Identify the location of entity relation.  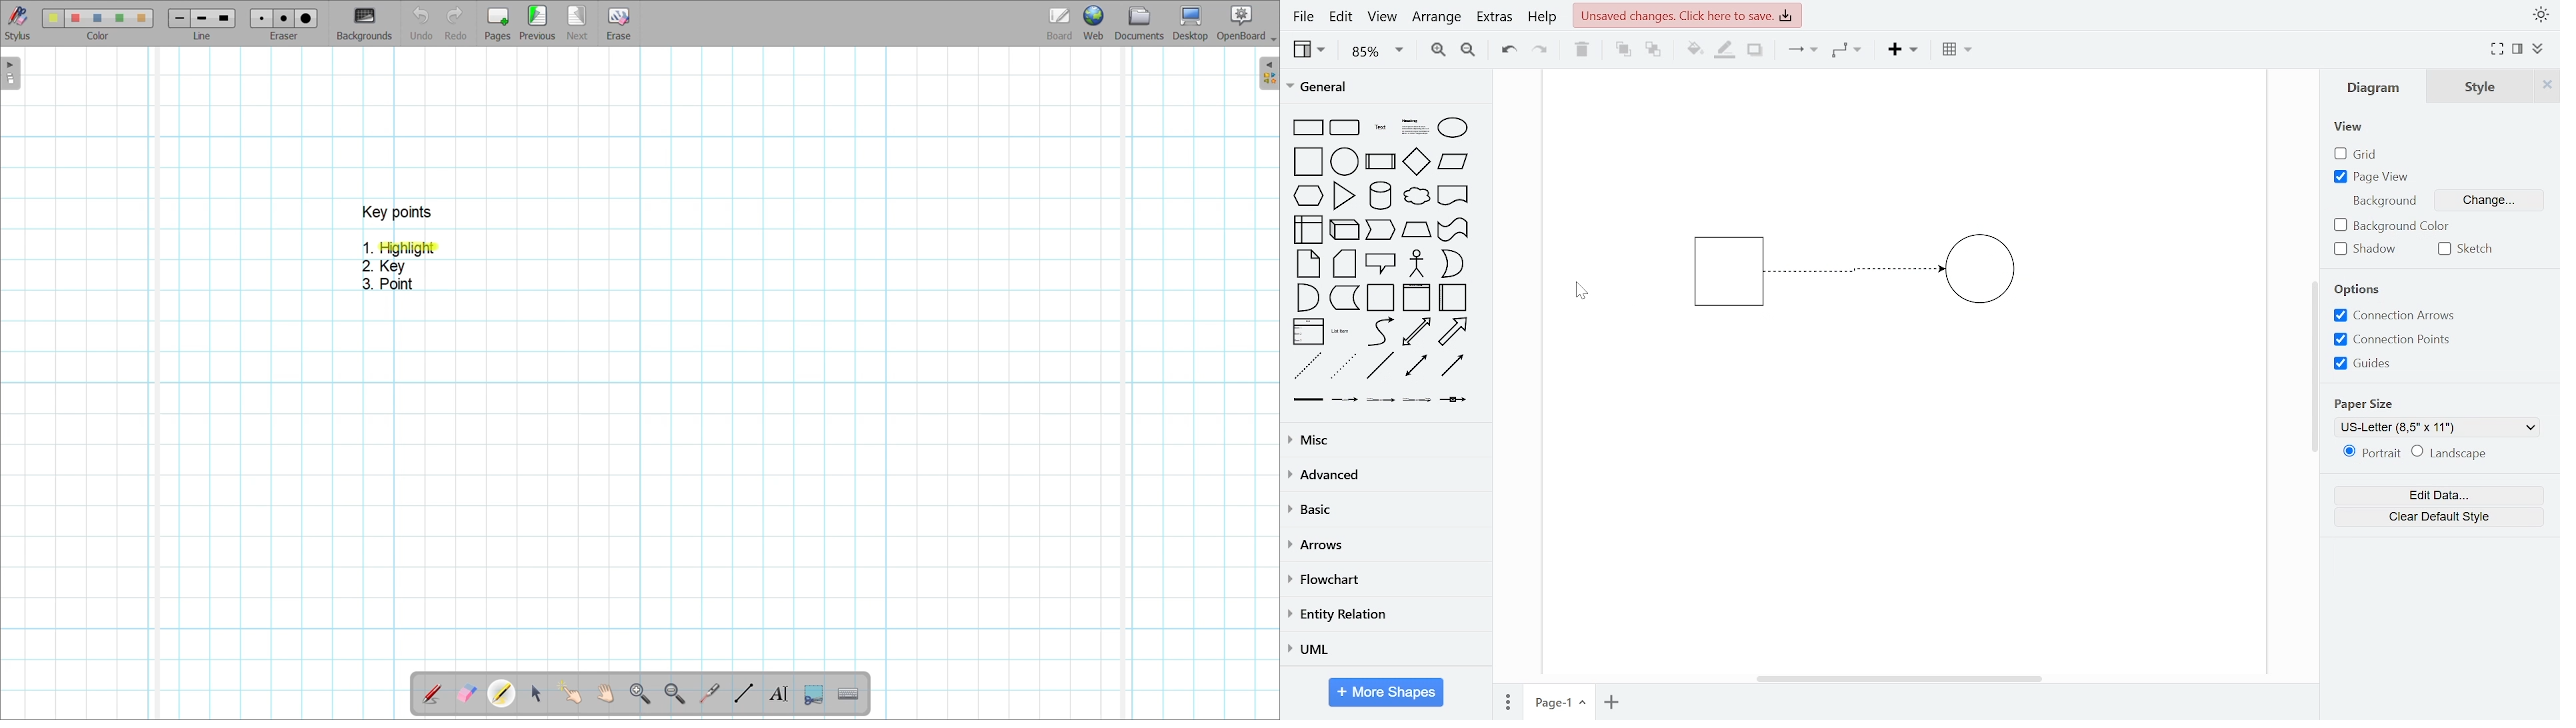
(1382, 616).